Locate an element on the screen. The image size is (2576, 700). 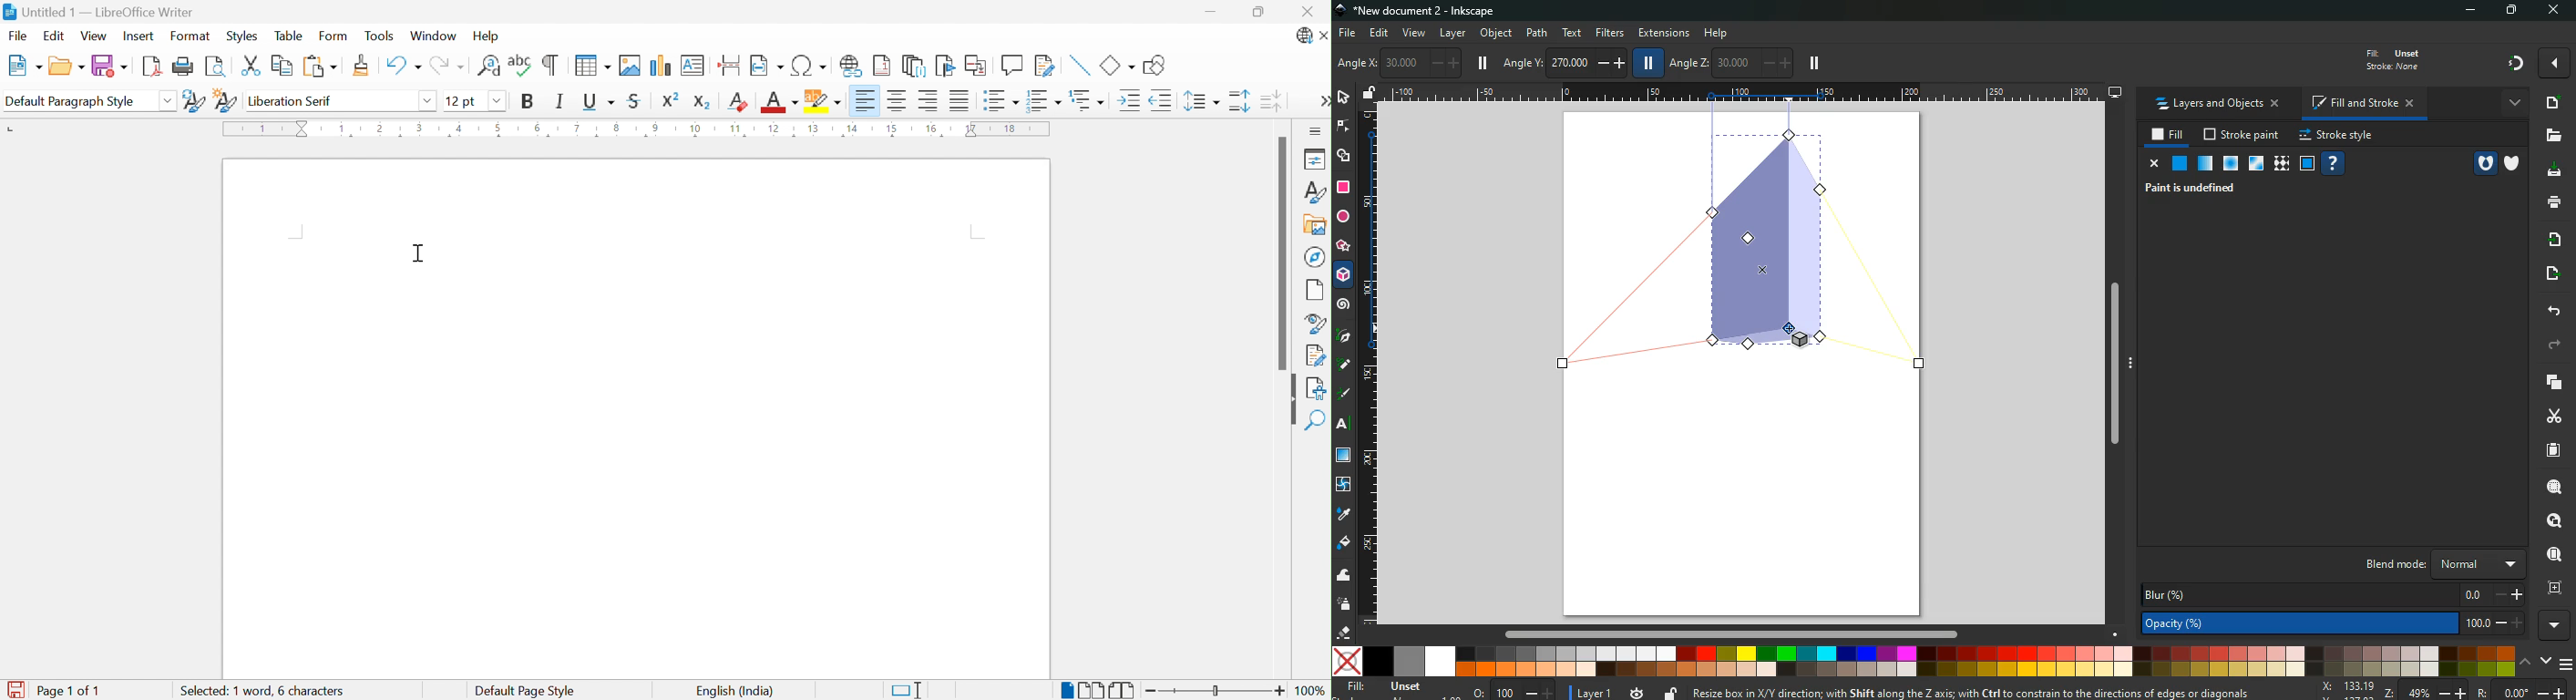
Standard selection. Click to change the selection mode. is located at coordinates (907, 690).